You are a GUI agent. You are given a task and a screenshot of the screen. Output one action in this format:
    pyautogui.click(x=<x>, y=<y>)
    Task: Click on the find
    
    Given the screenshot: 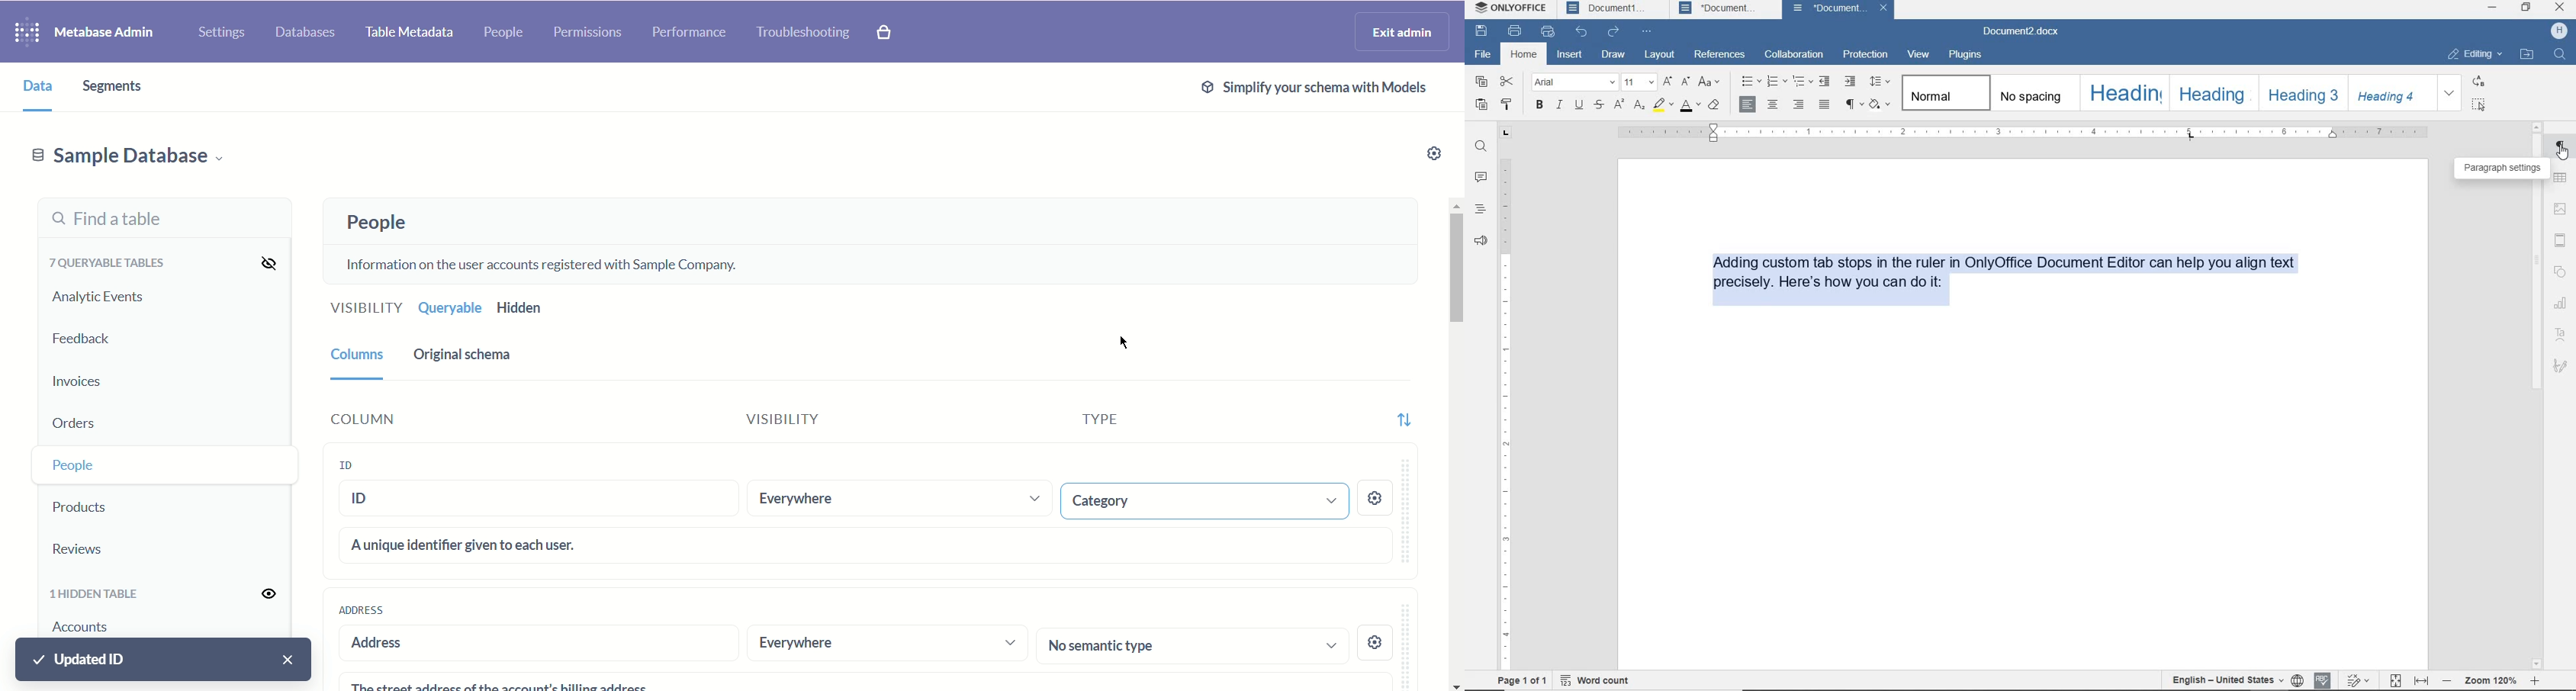 What is the action you would take?
    pyautogui.click(x=1481, y=147)
    